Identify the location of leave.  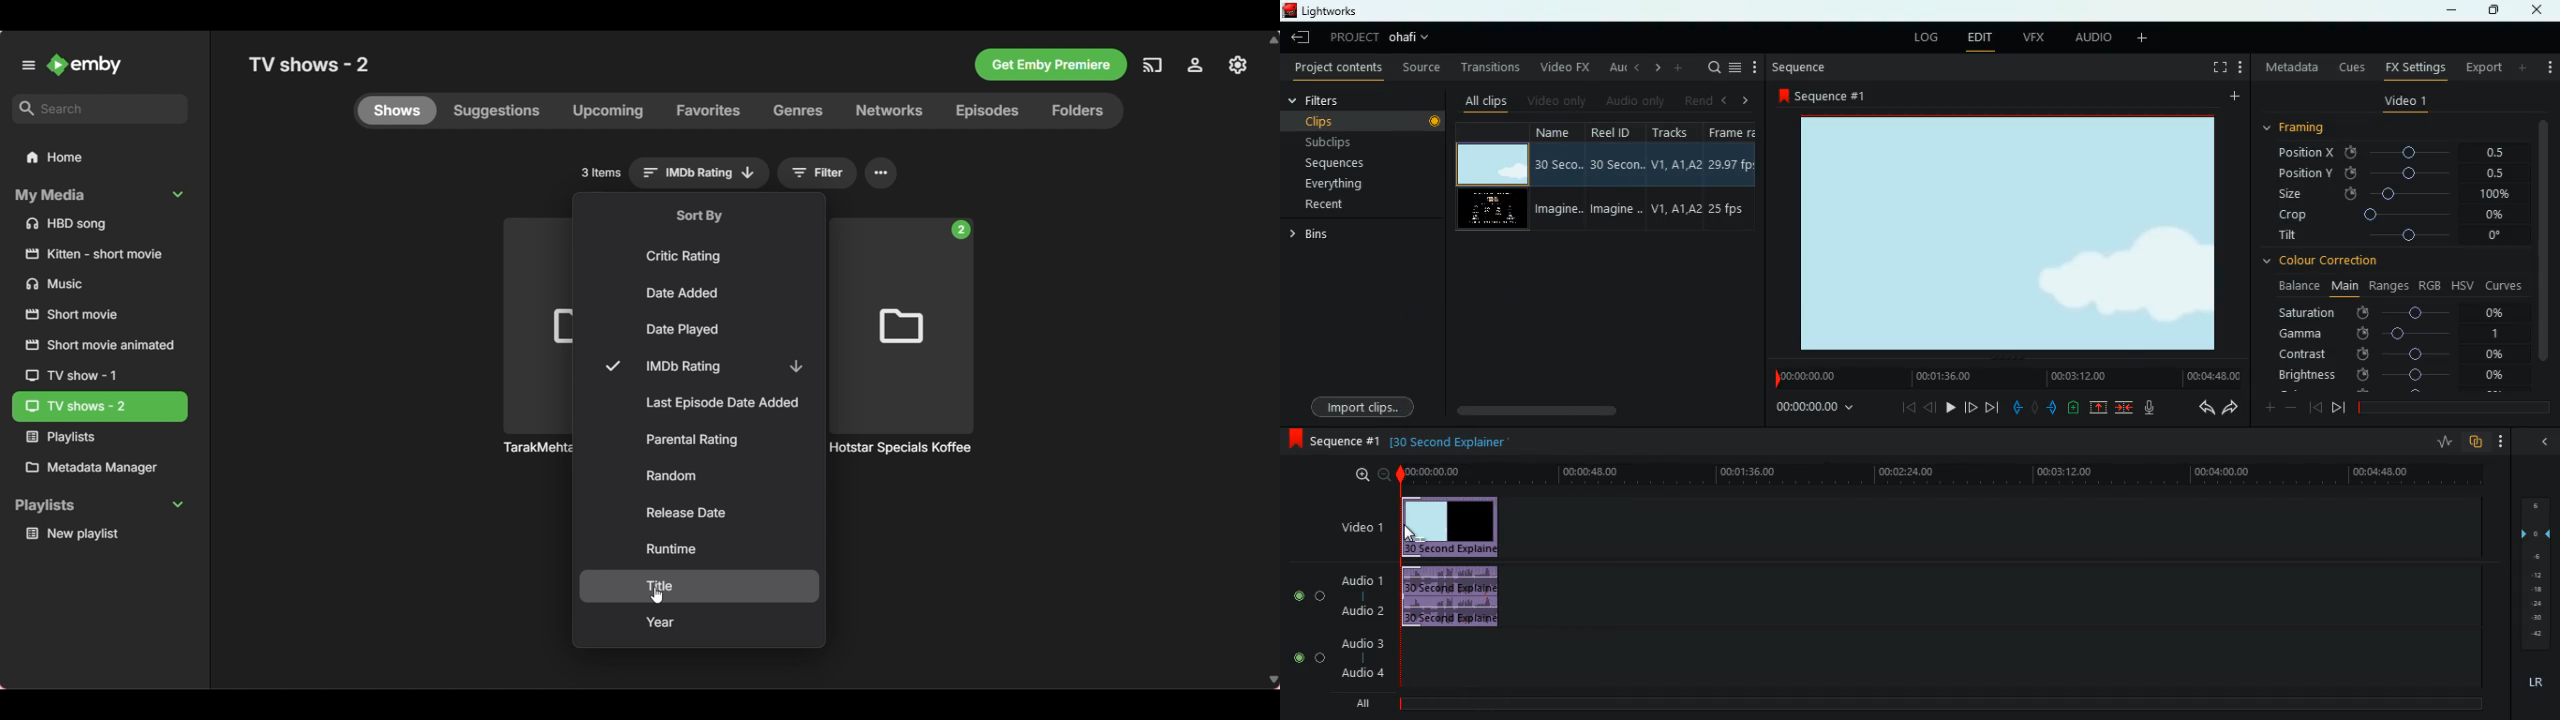
(1301, 37).